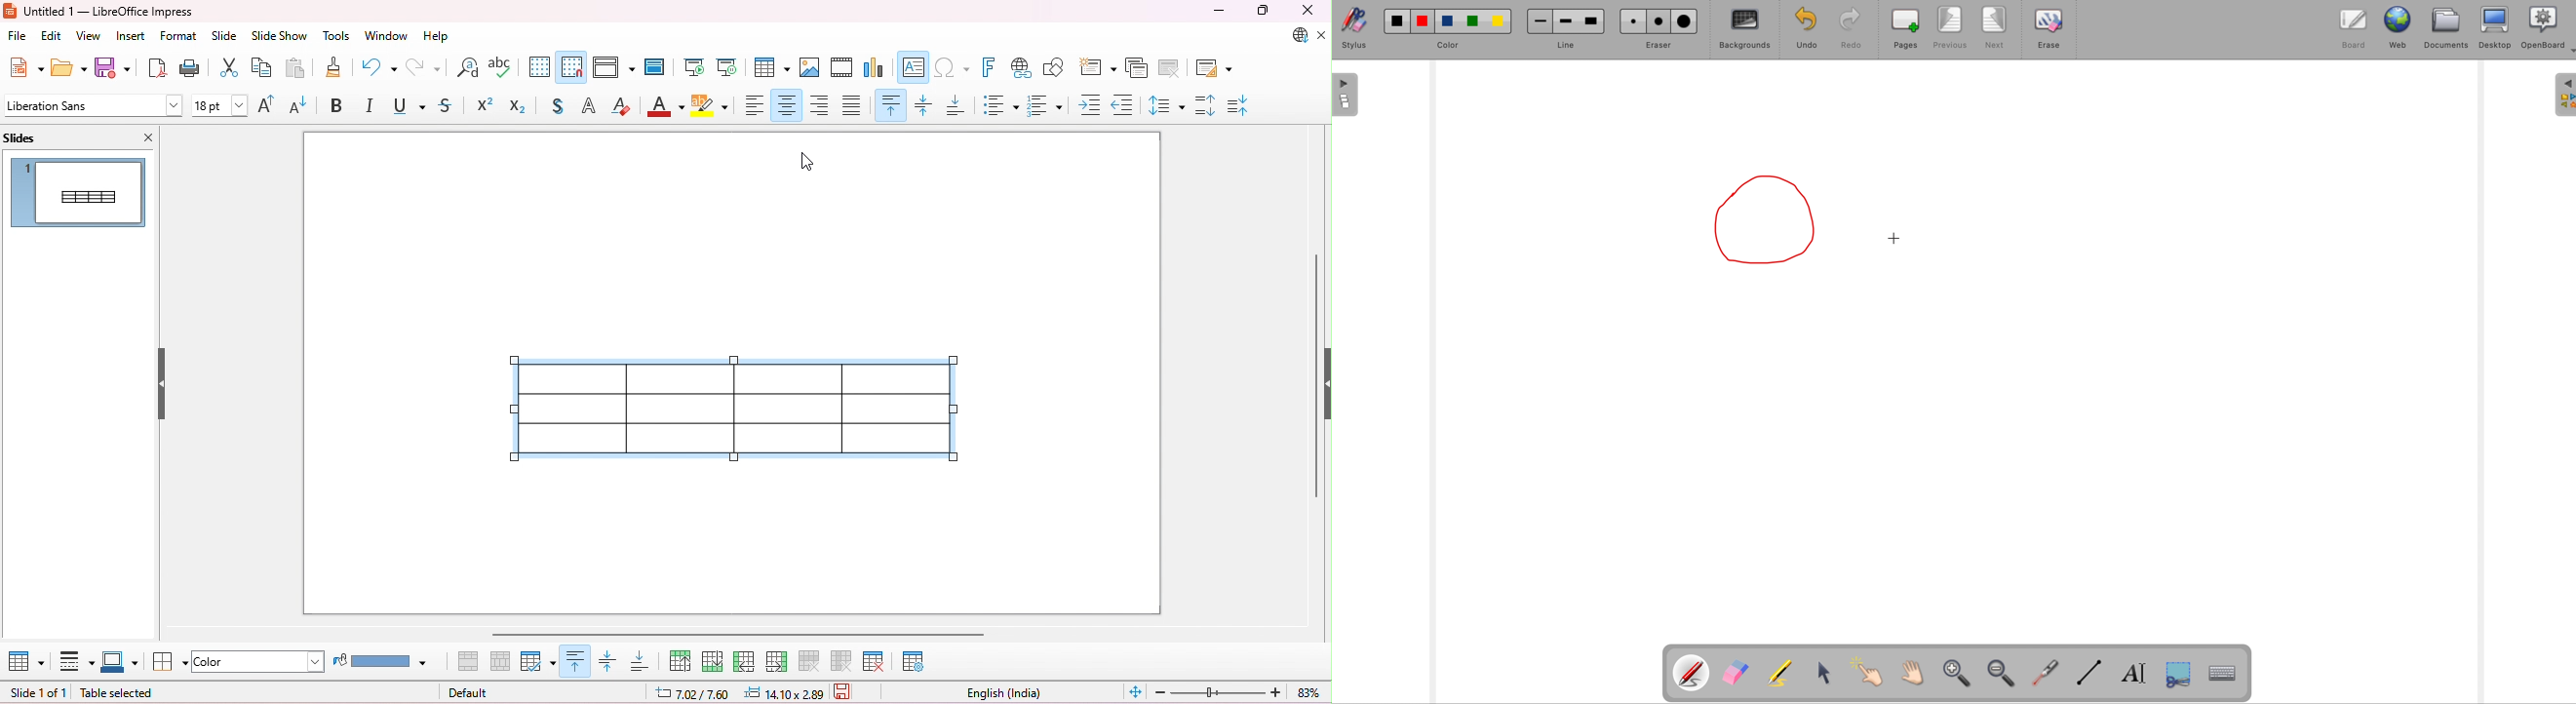 Image resolution: width=2576 pixels, height=728 pixels. Describe the element at coordinates (1001, 104) in the screenshot. I see `bulleted ` at that location.